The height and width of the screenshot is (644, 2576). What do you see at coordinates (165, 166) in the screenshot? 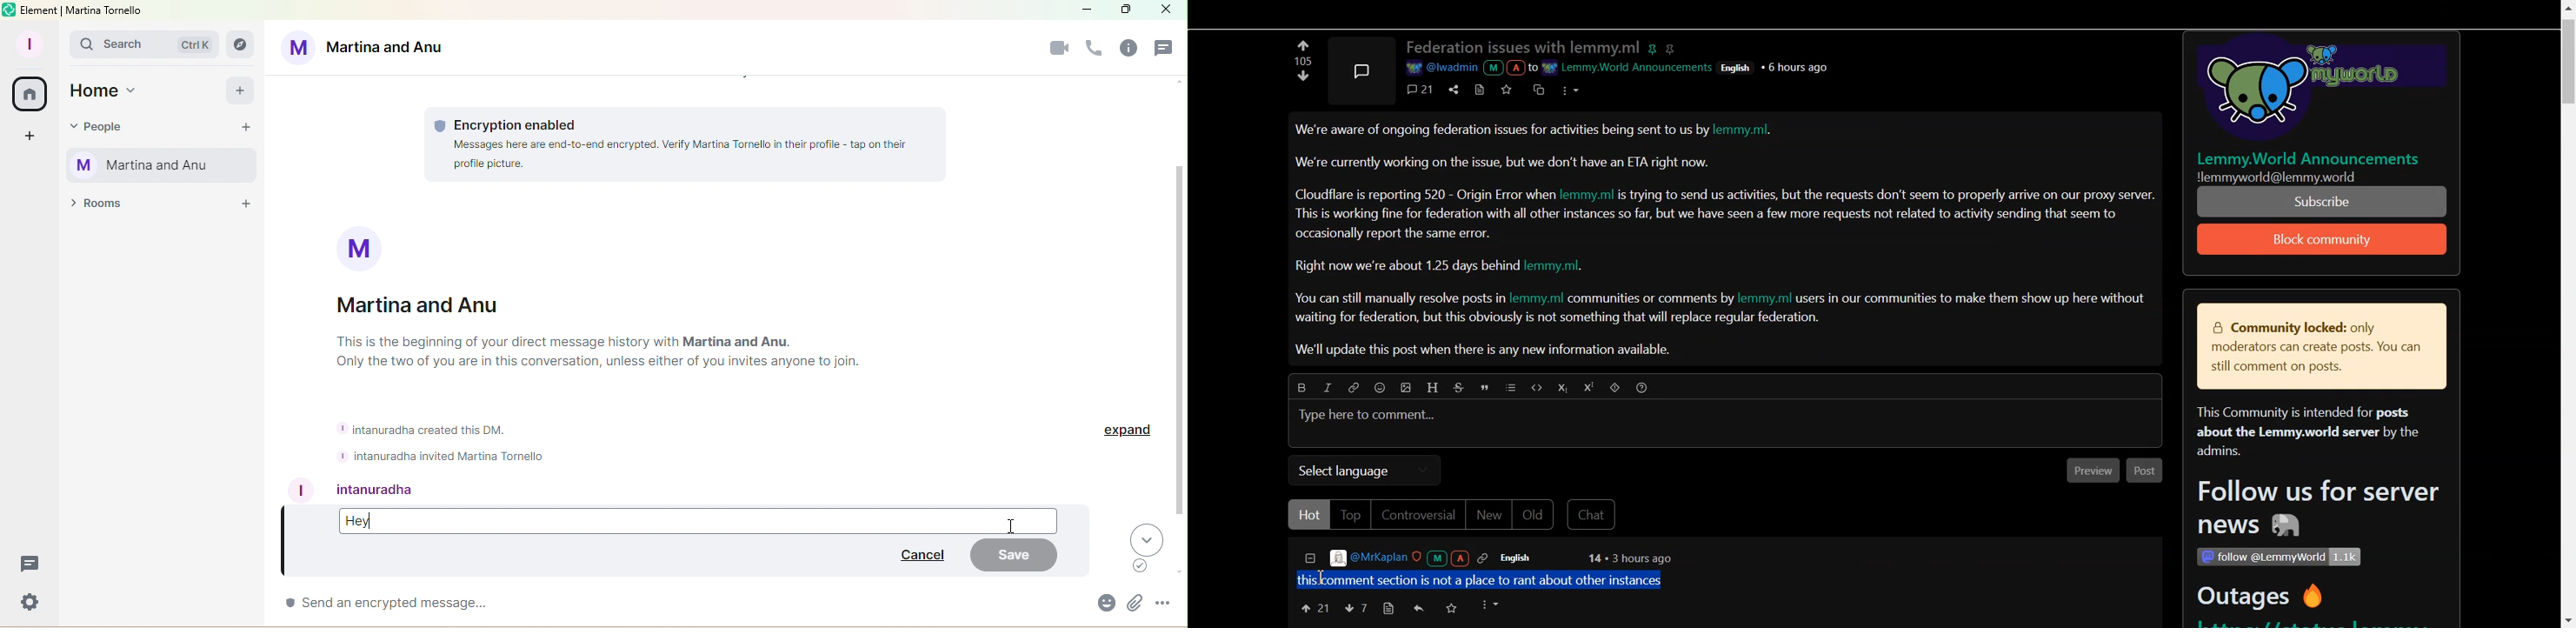
I see `Martina Tornello` at bounding box center [165, 166].